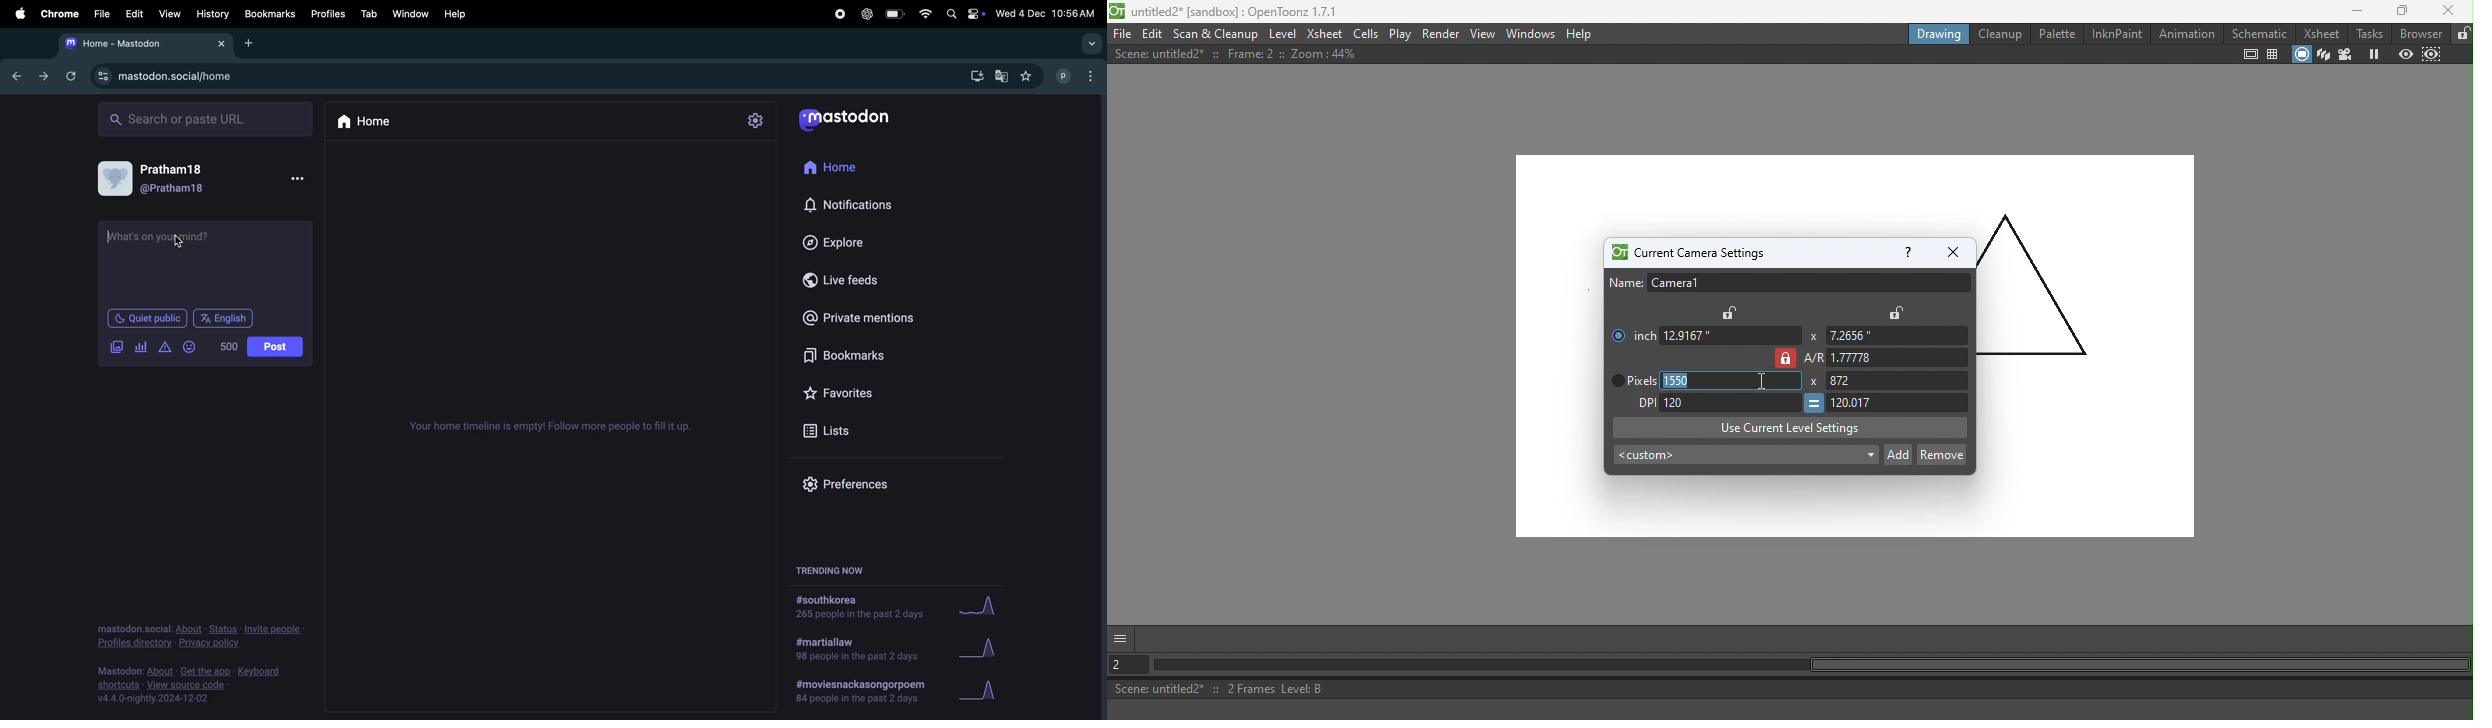 This screenshot has width=2492, height=728. Describe the element at coordinates (1898, 453) in the screenshot. I see `Add` at that location.